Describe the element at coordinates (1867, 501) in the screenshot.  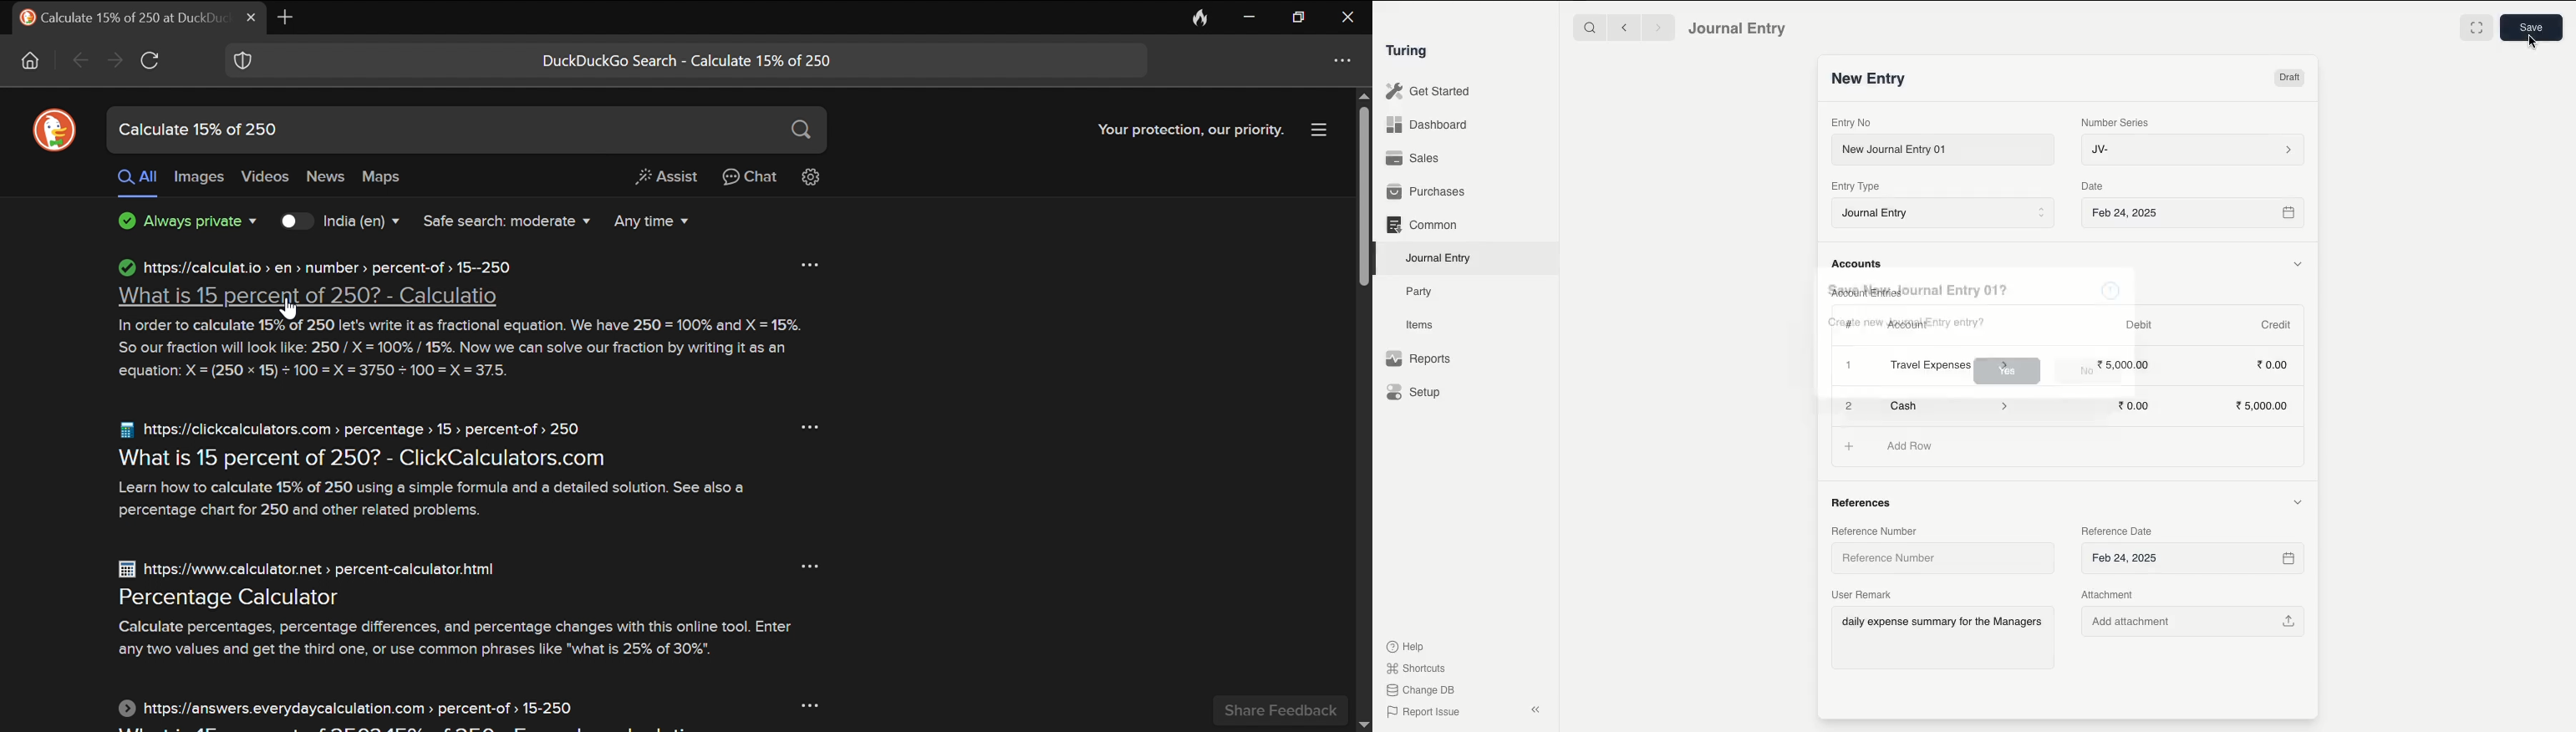
I see `References` at that location.